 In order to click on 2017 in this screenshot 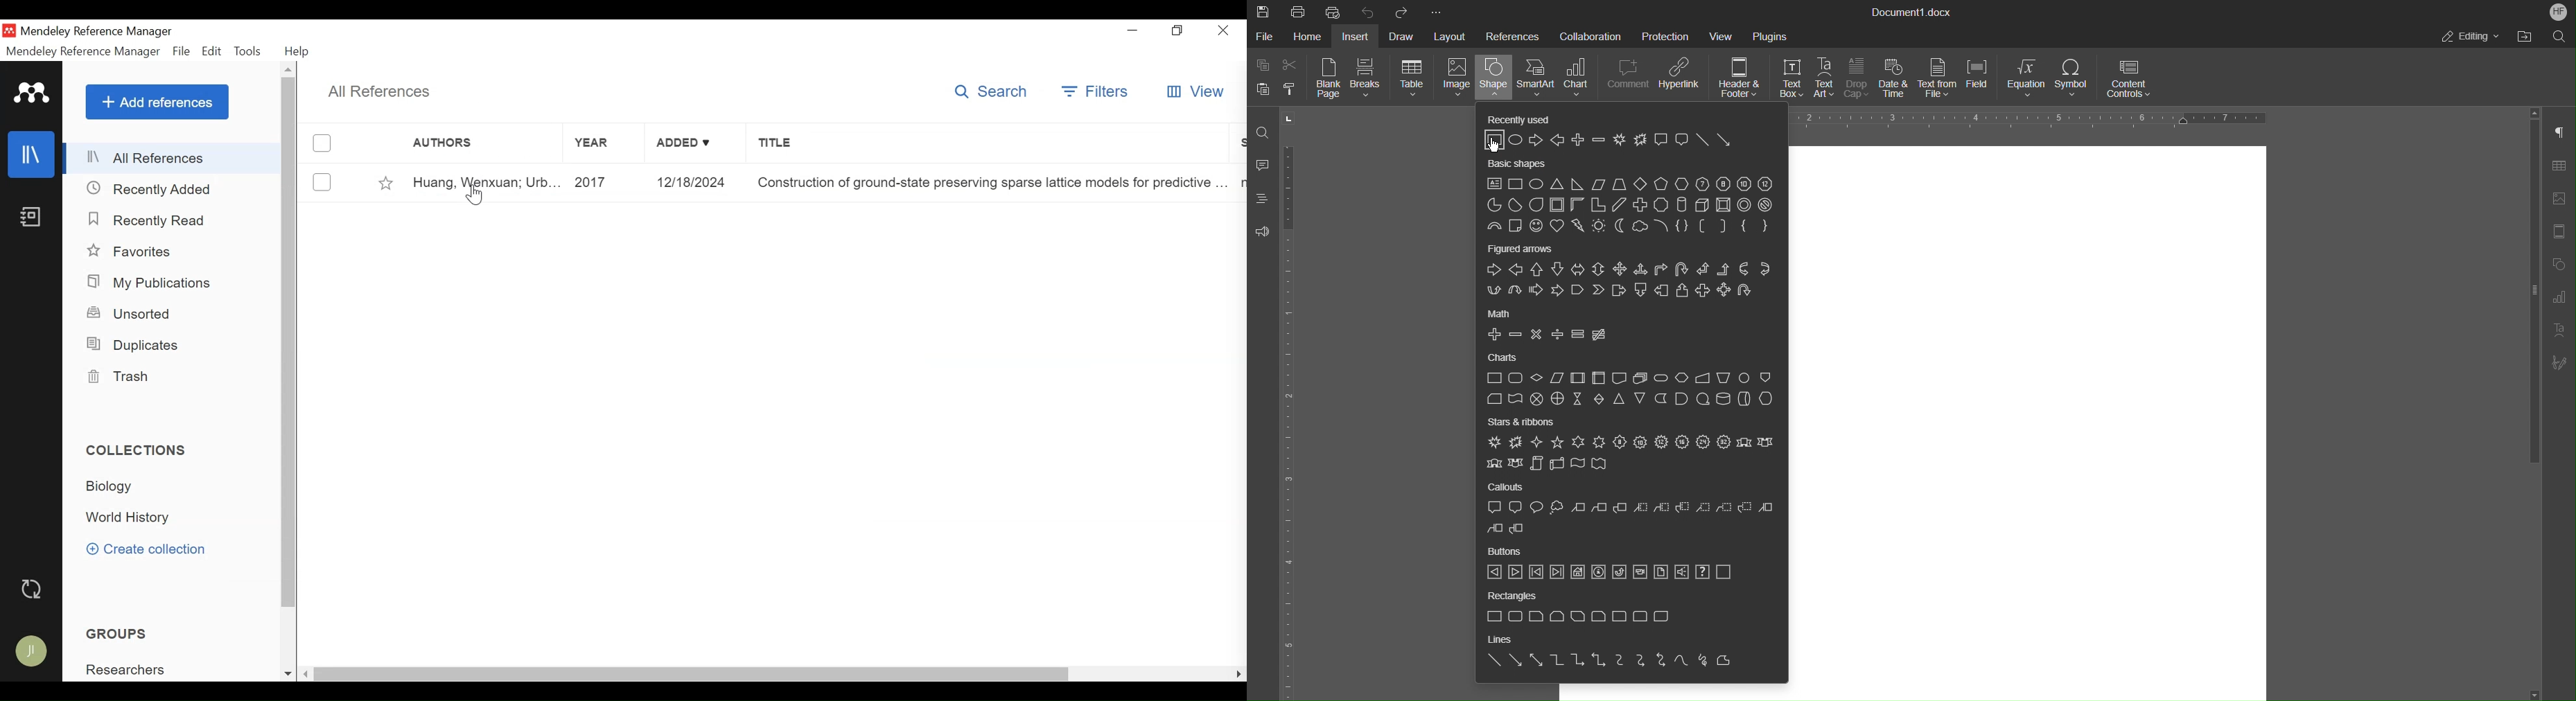, I will do `click(606, 182)`.